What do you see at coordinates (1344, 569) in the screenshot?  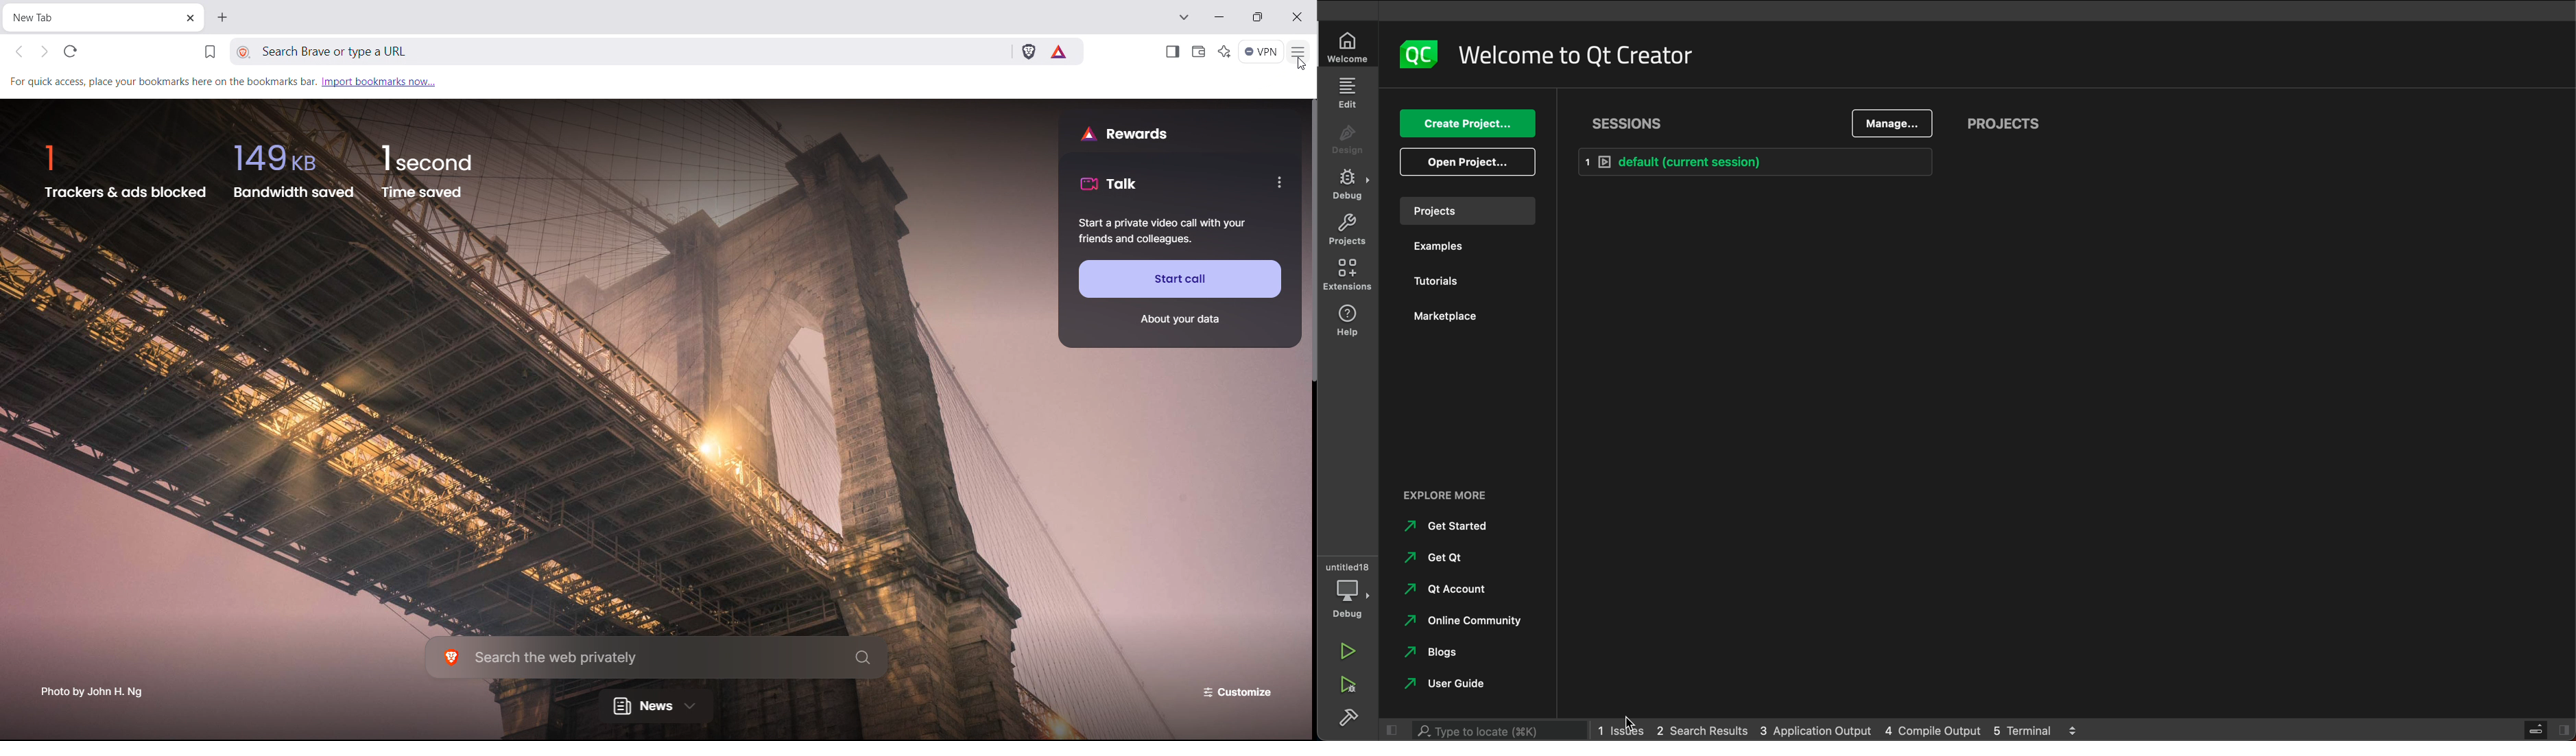 I see `untitled` at bounding box center [1344, 569].